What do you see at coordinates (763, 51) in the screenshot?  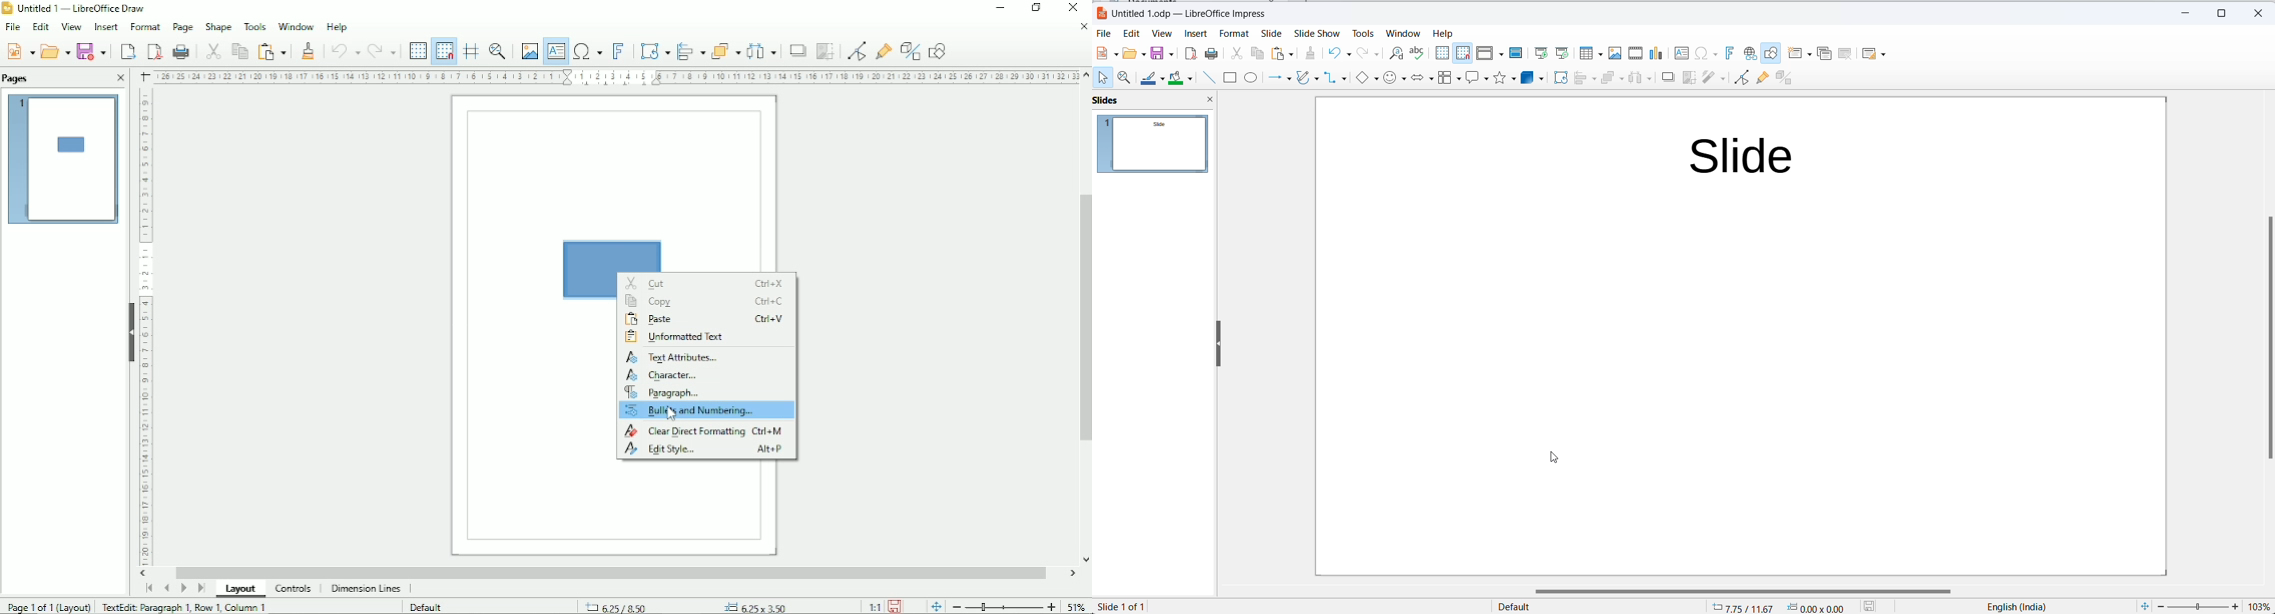 I see `Distribute` at bounding box center [763, 51].